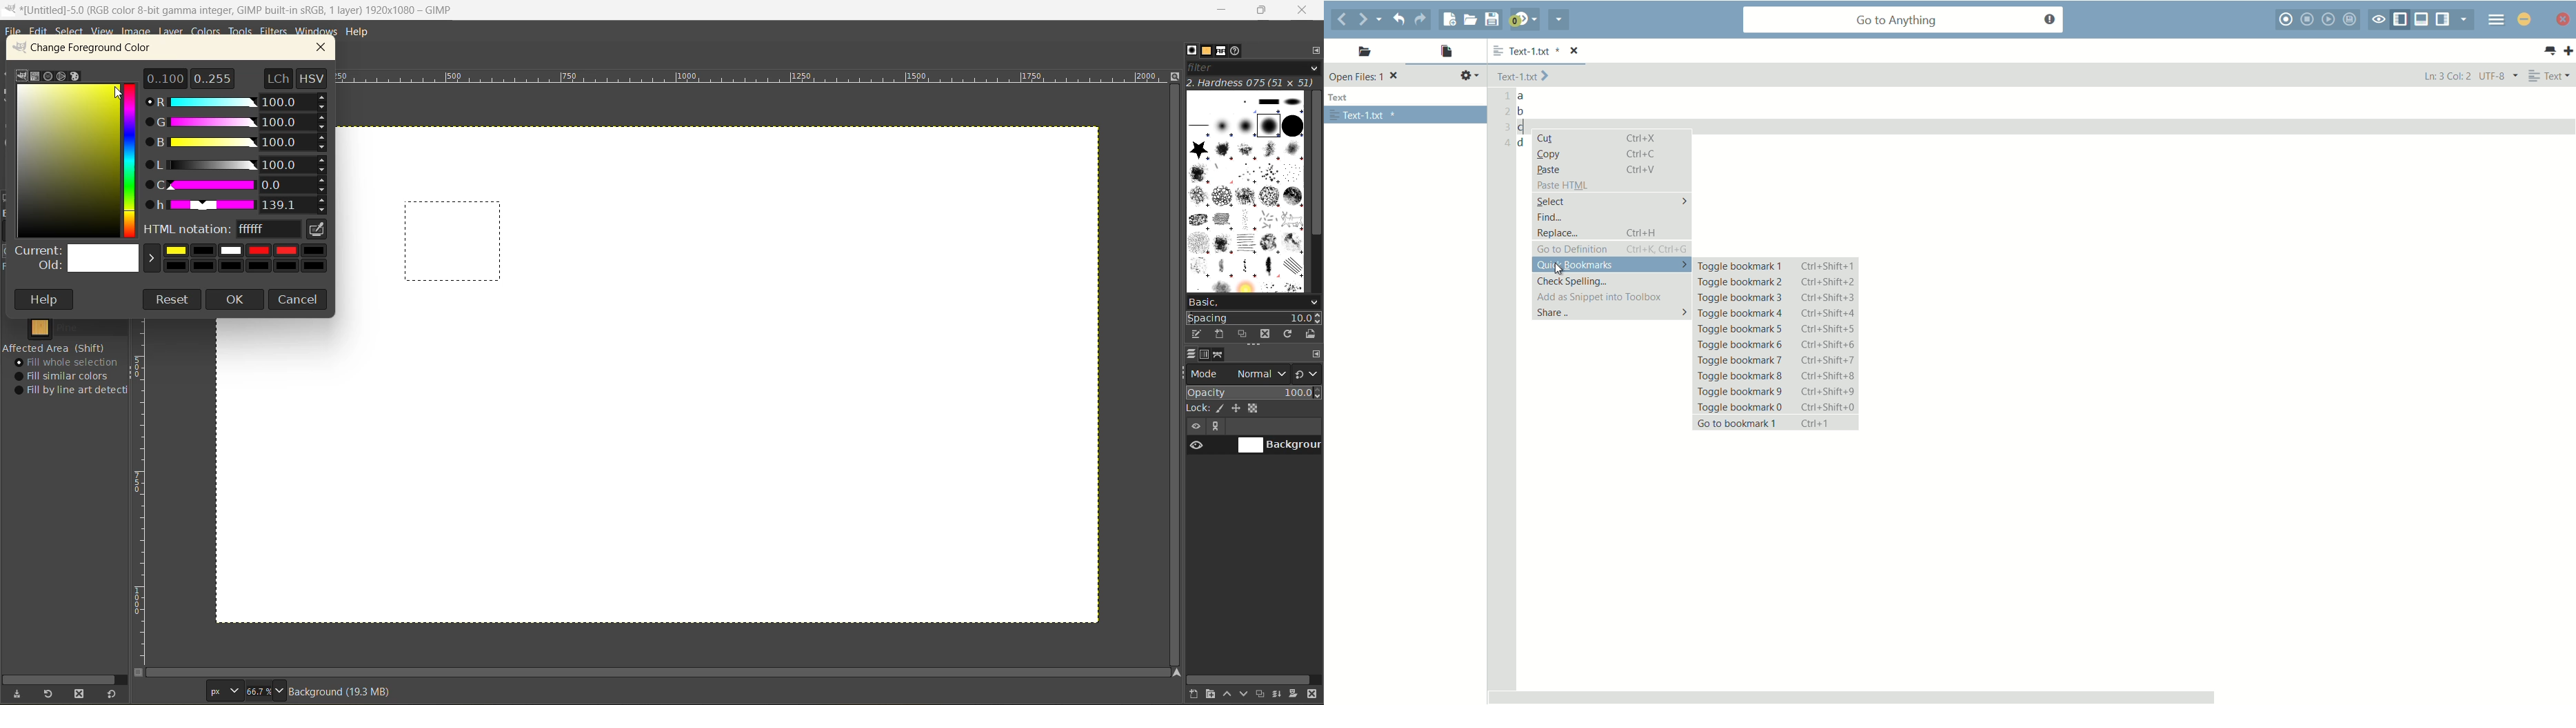 This screenshot has width=2576, height=728. Describe the element at coordinates (74, 328) in the screenshot. I see `pattern` at that location.